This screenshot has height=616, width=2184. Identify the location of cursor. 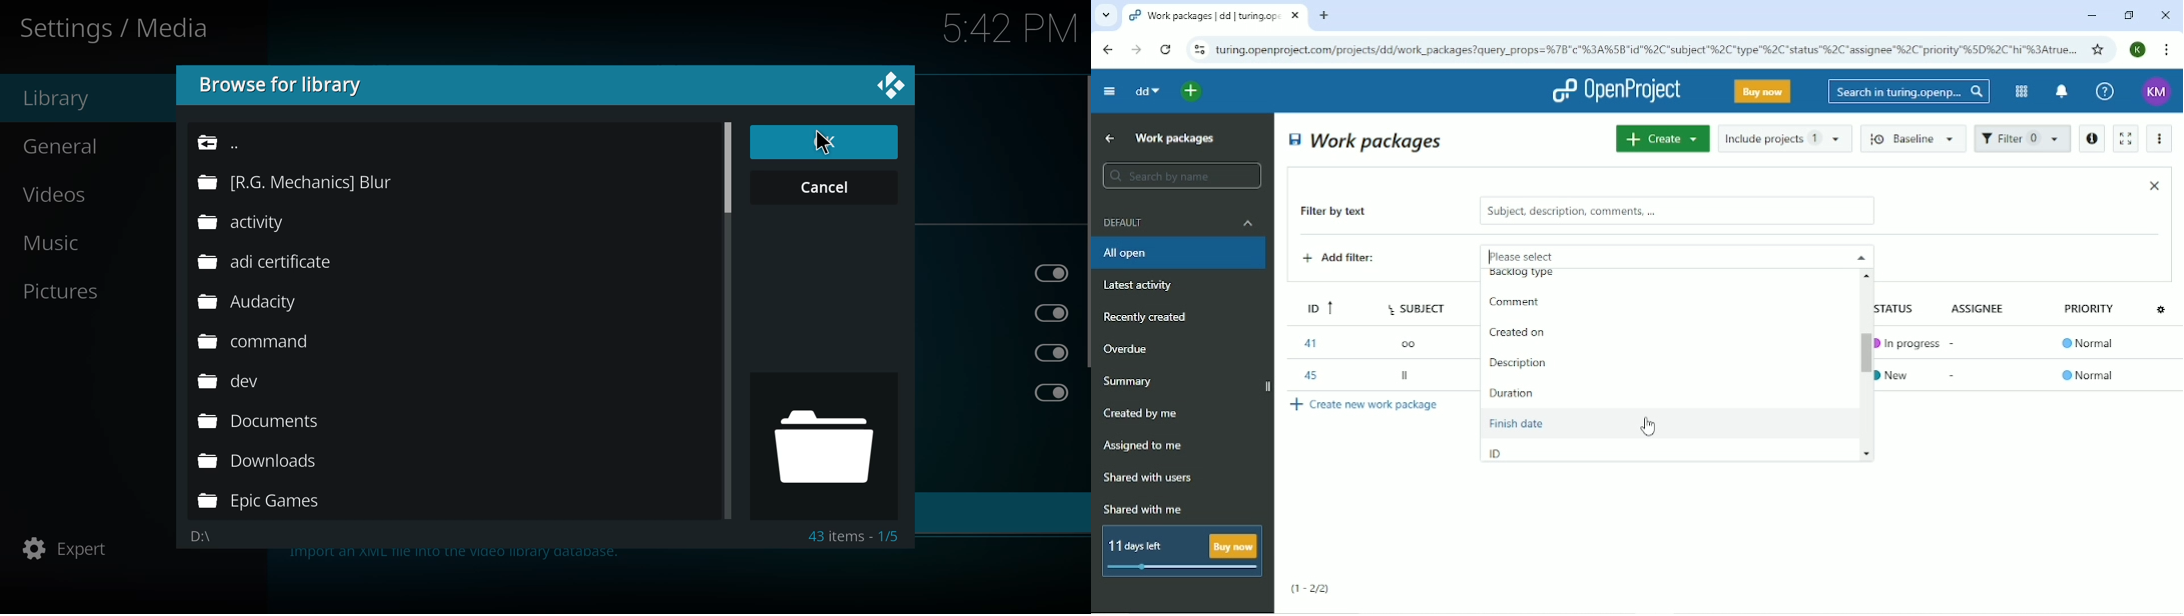
(824, 144).